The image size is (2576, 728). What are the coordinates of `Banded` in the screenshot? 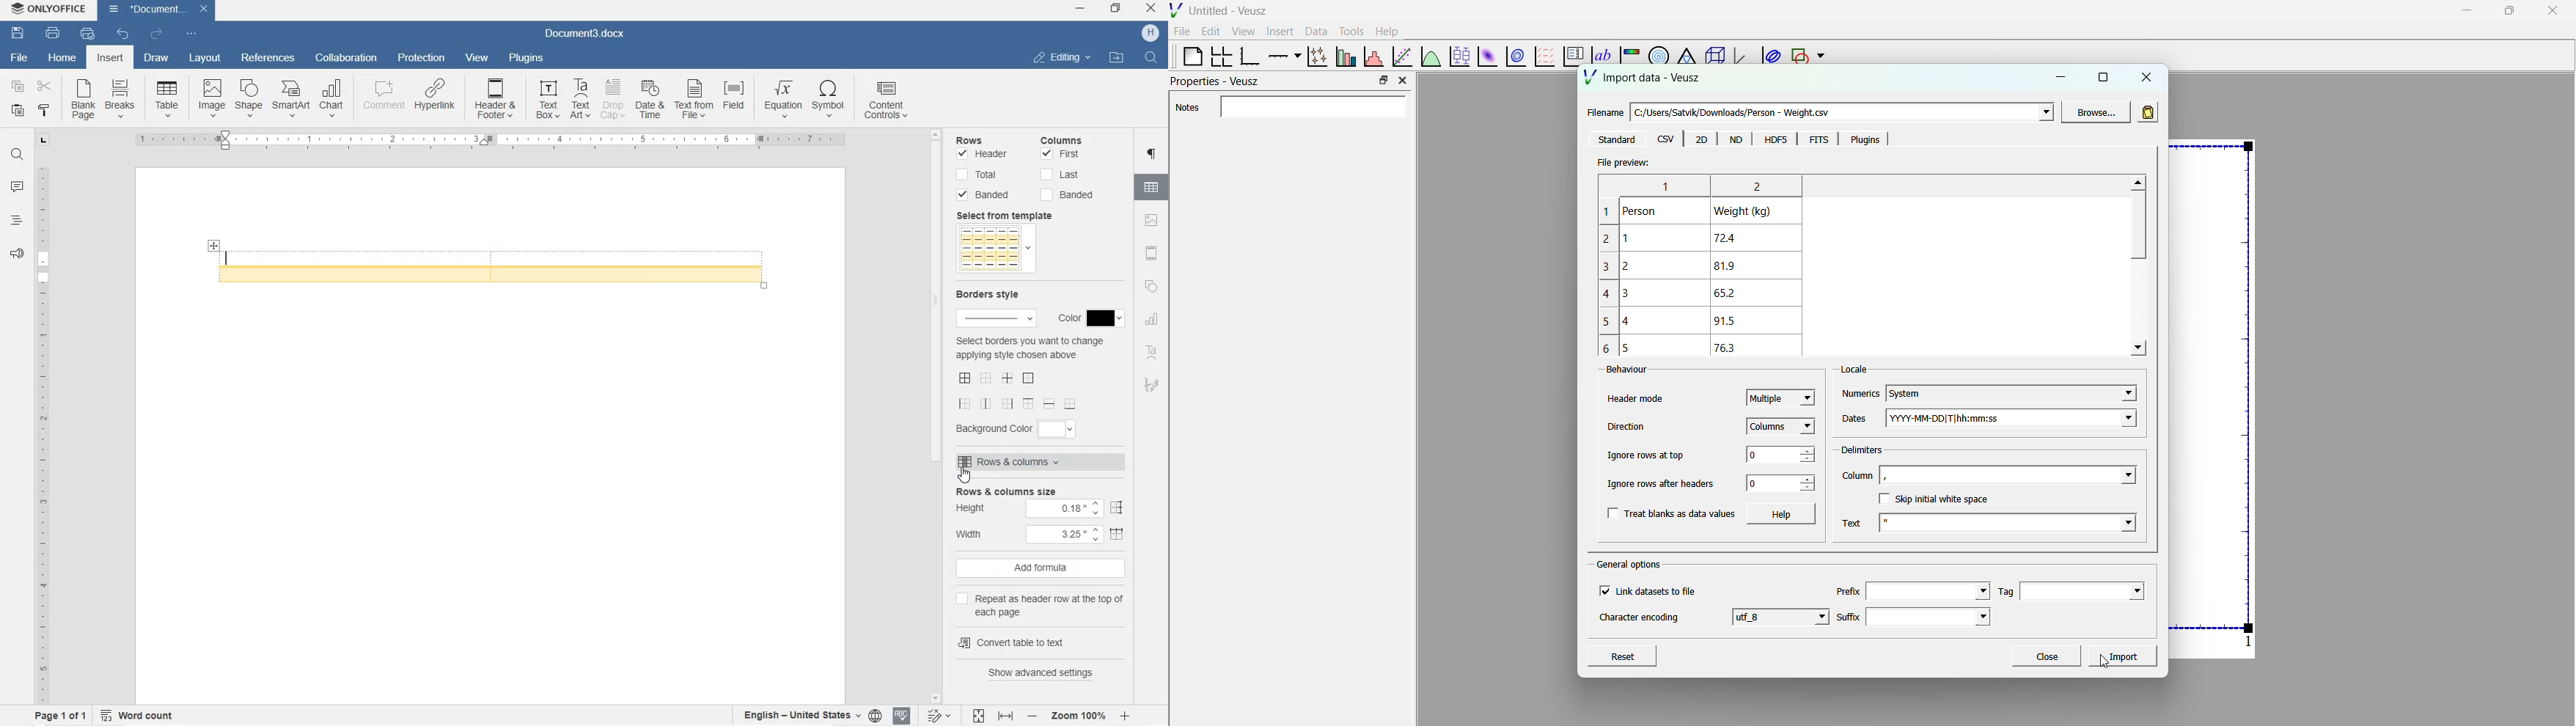 It's located at (1072, 195).